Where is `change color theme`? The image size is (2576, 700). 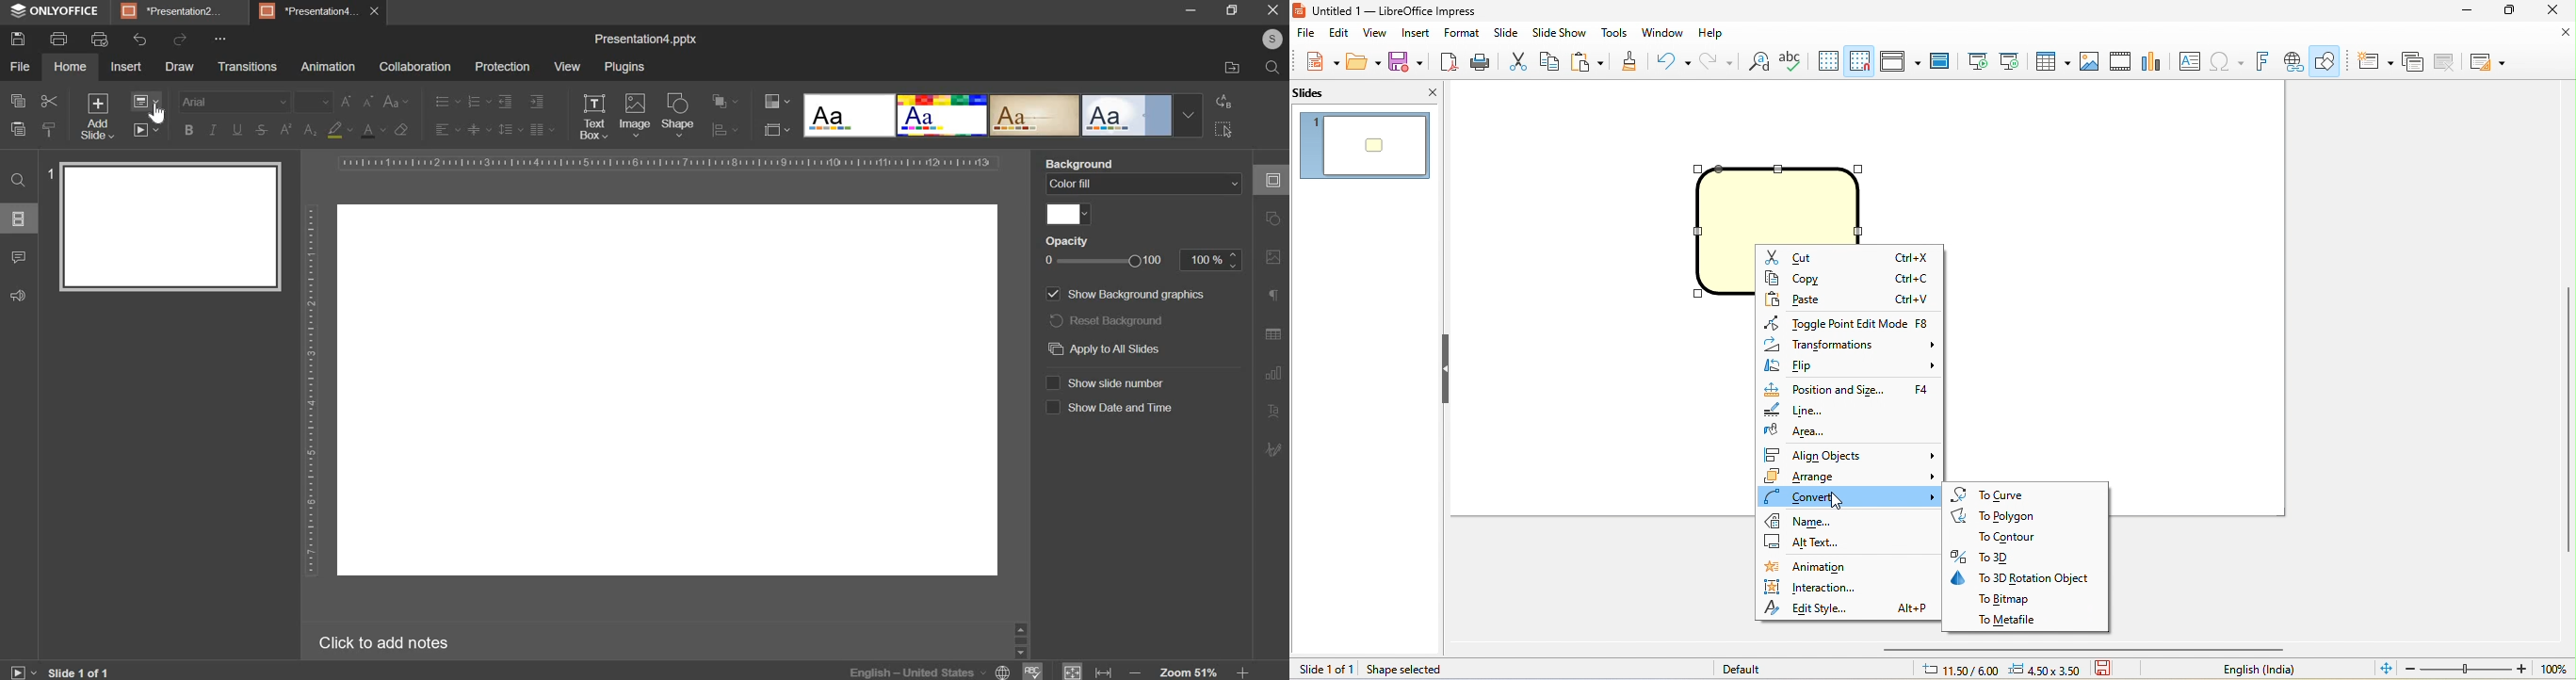
change color theme is located at coordinates (772, 102).